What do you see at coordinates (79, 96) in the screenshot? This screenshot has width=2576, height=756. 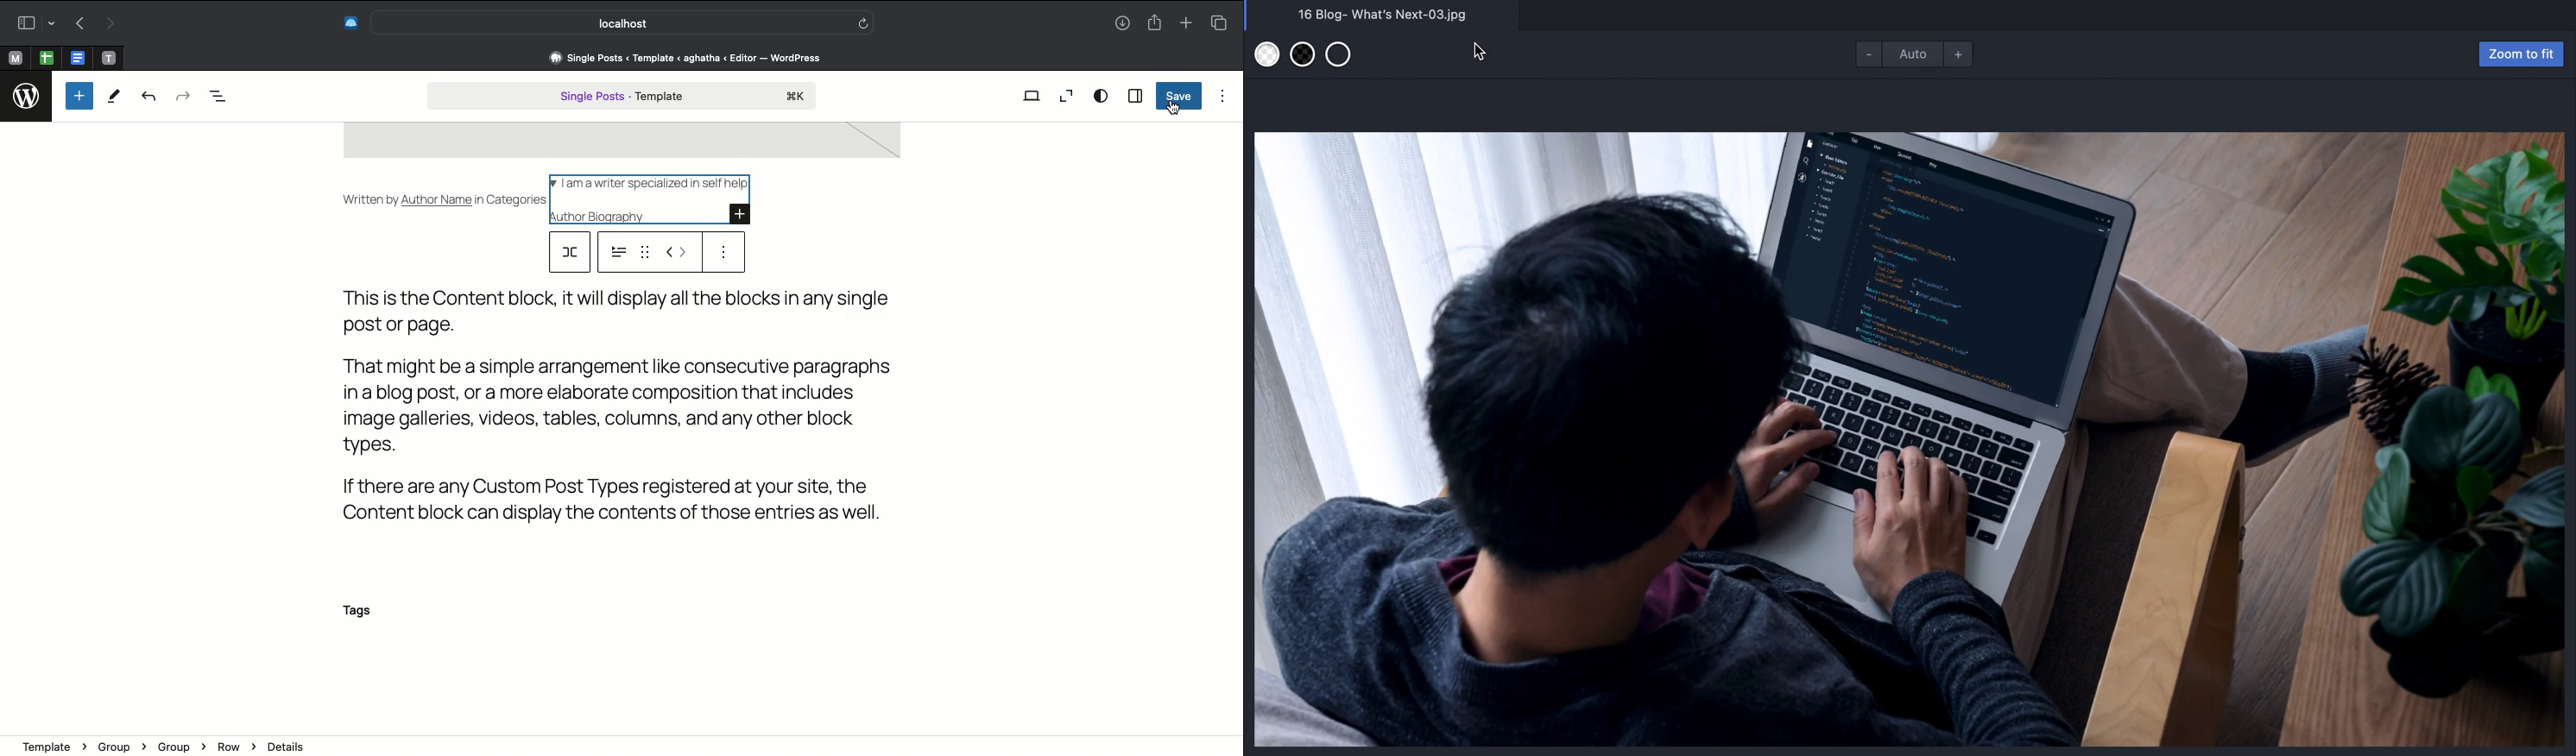 I see `Add new block` at bounding box center [79, 96].